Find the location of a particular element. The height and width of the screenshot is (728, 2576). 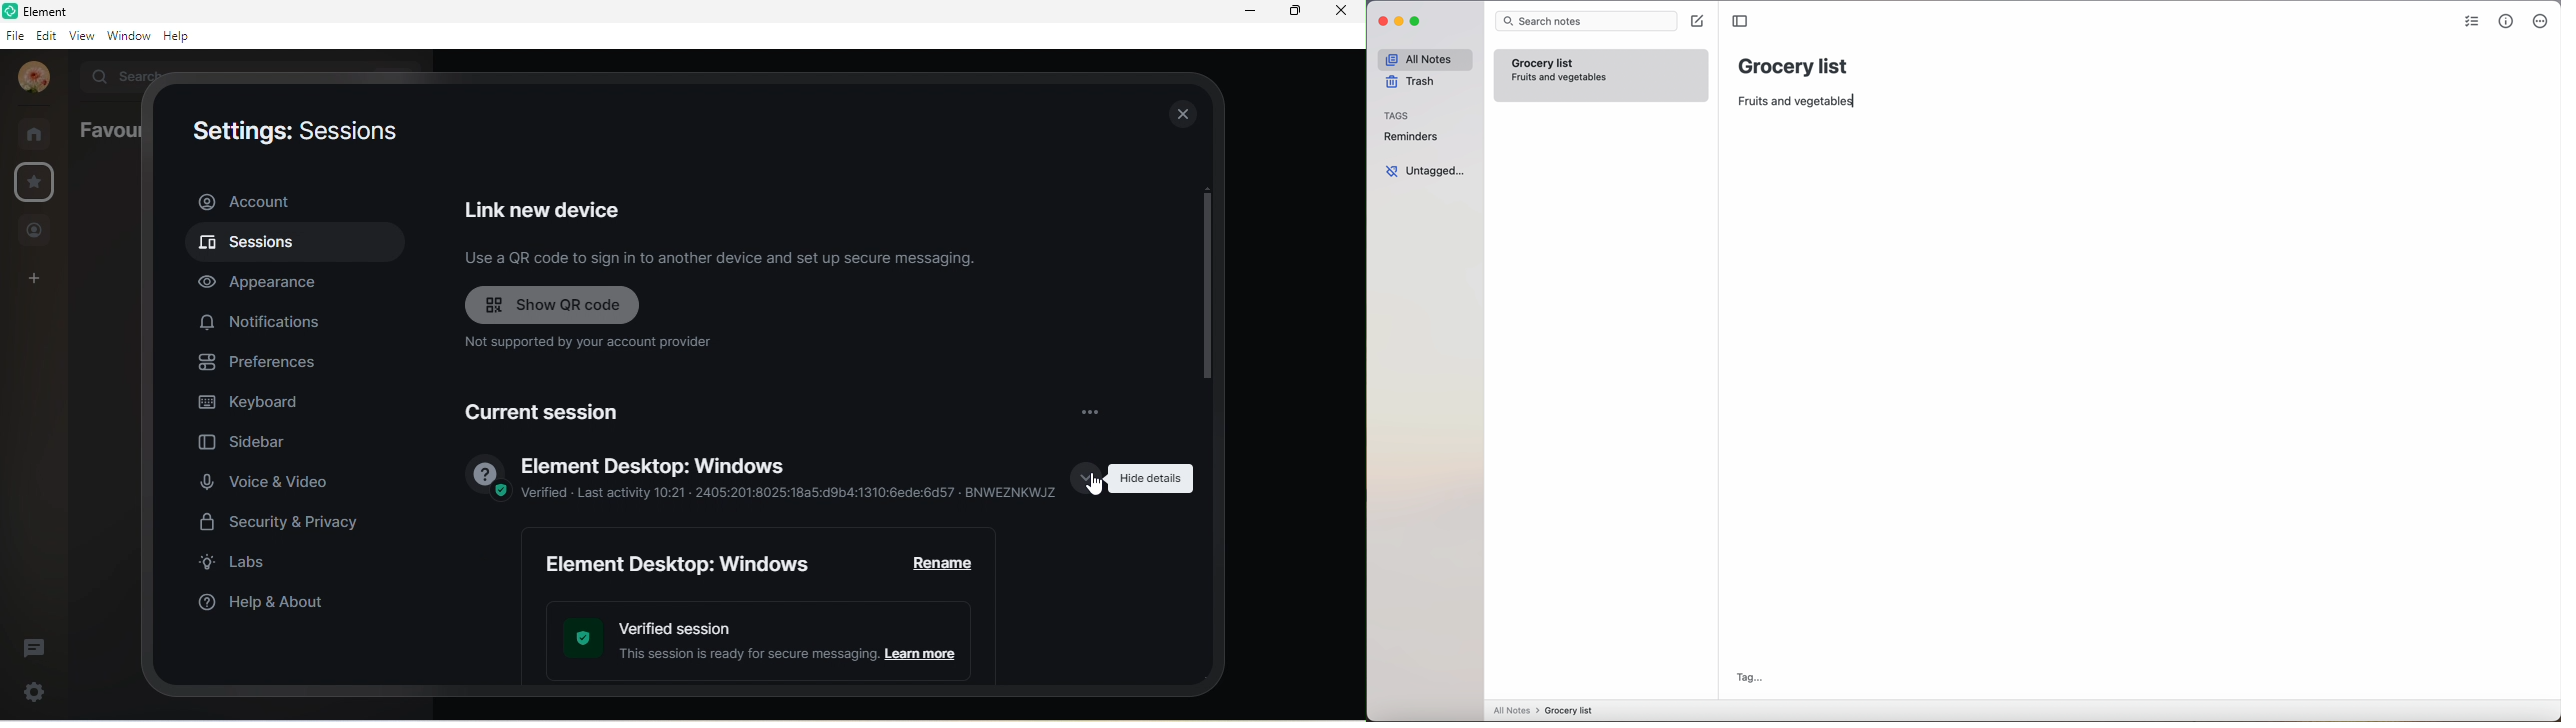

element b room is located at coordinates (76, 11).